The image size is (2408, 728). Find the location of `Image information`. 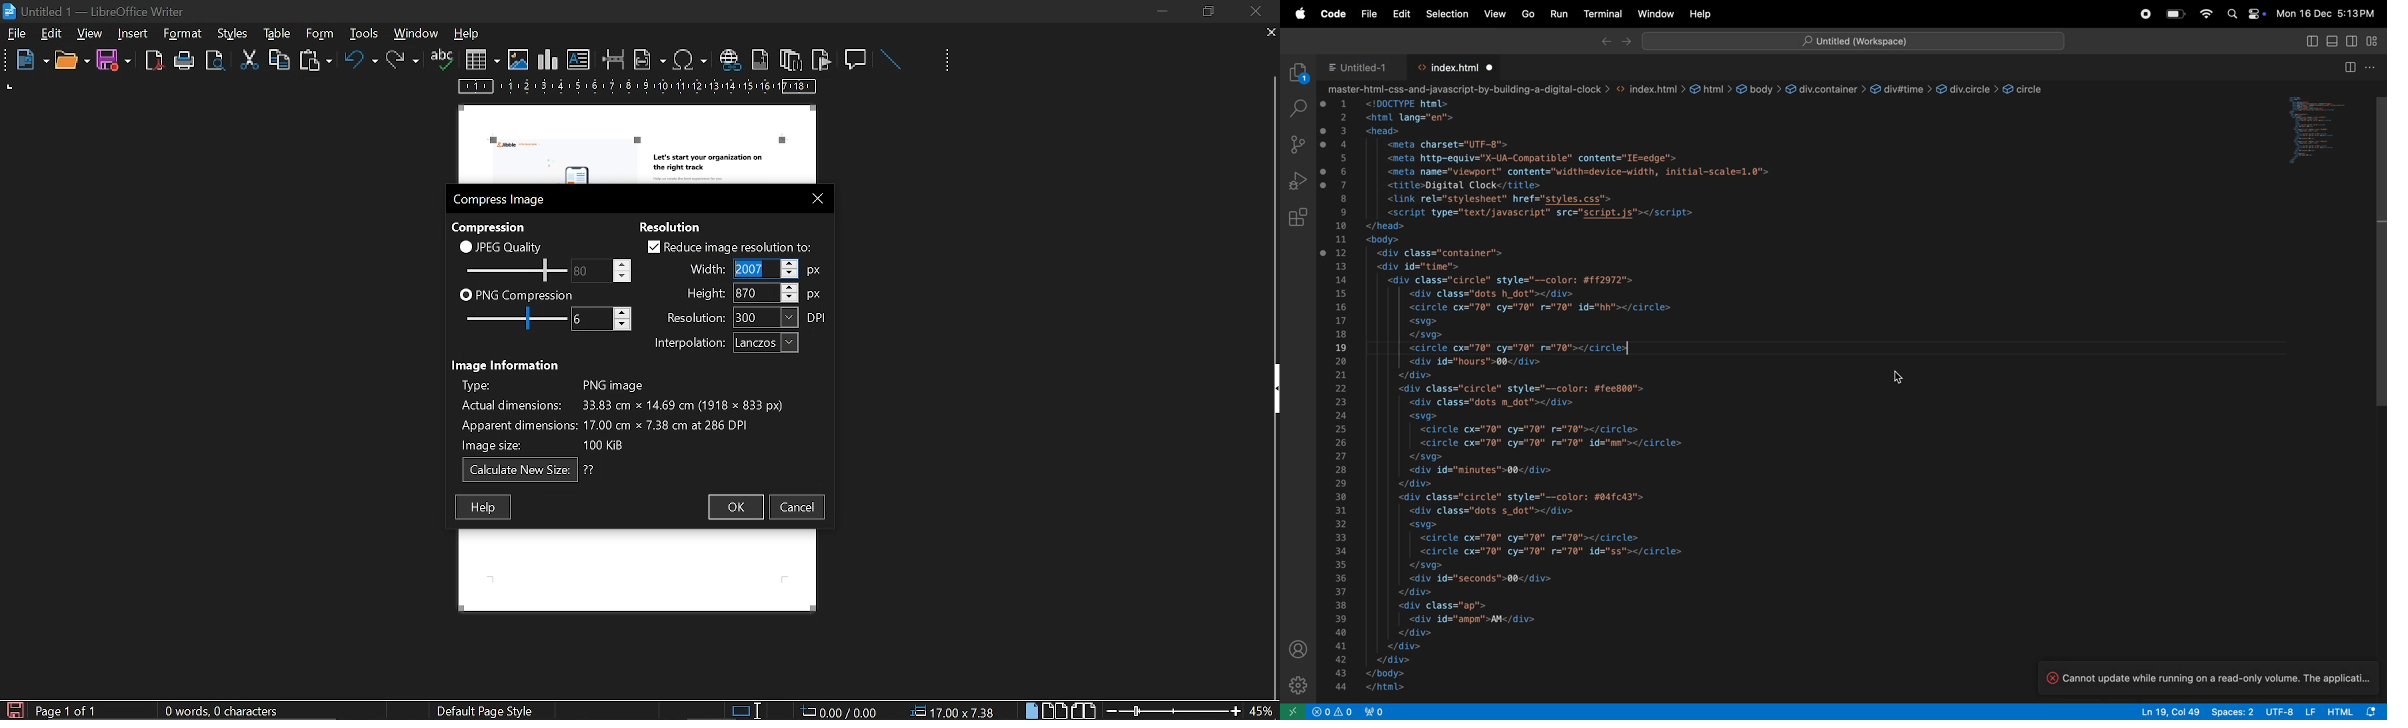

Image information is located at coordinates (508, 363).